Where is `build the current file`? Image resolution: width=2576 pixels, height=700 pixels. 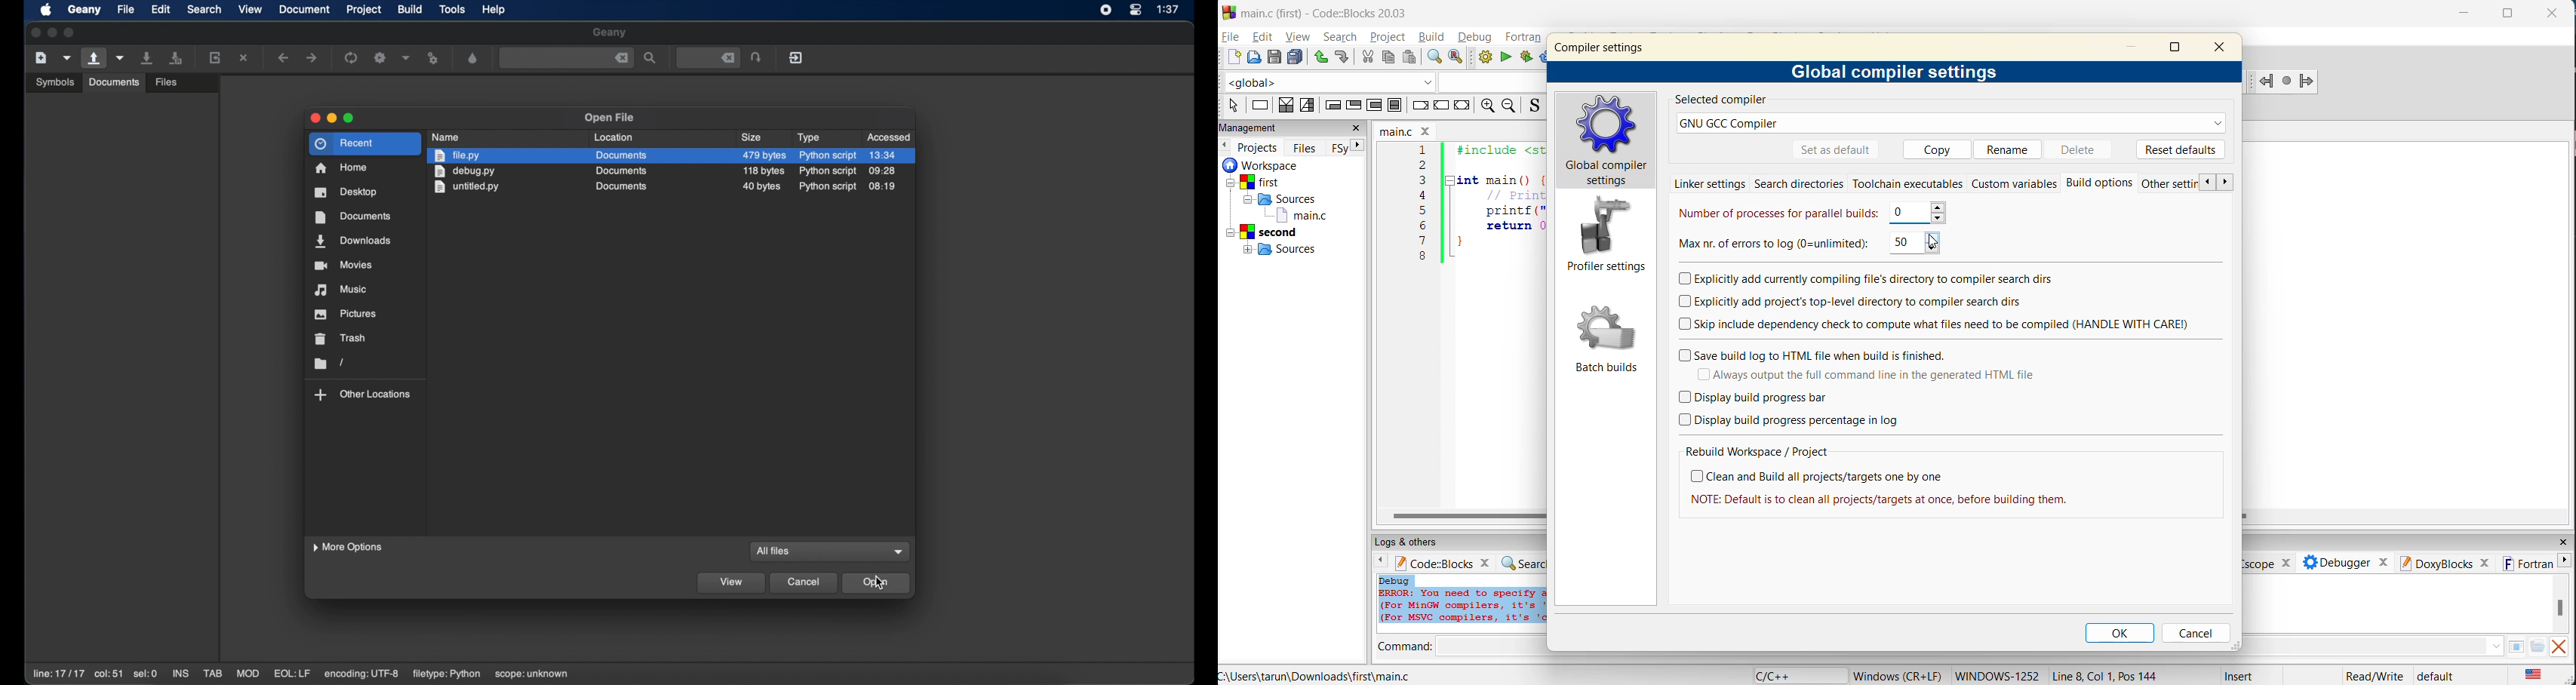
build the current file is located at coordinates (381, 57).